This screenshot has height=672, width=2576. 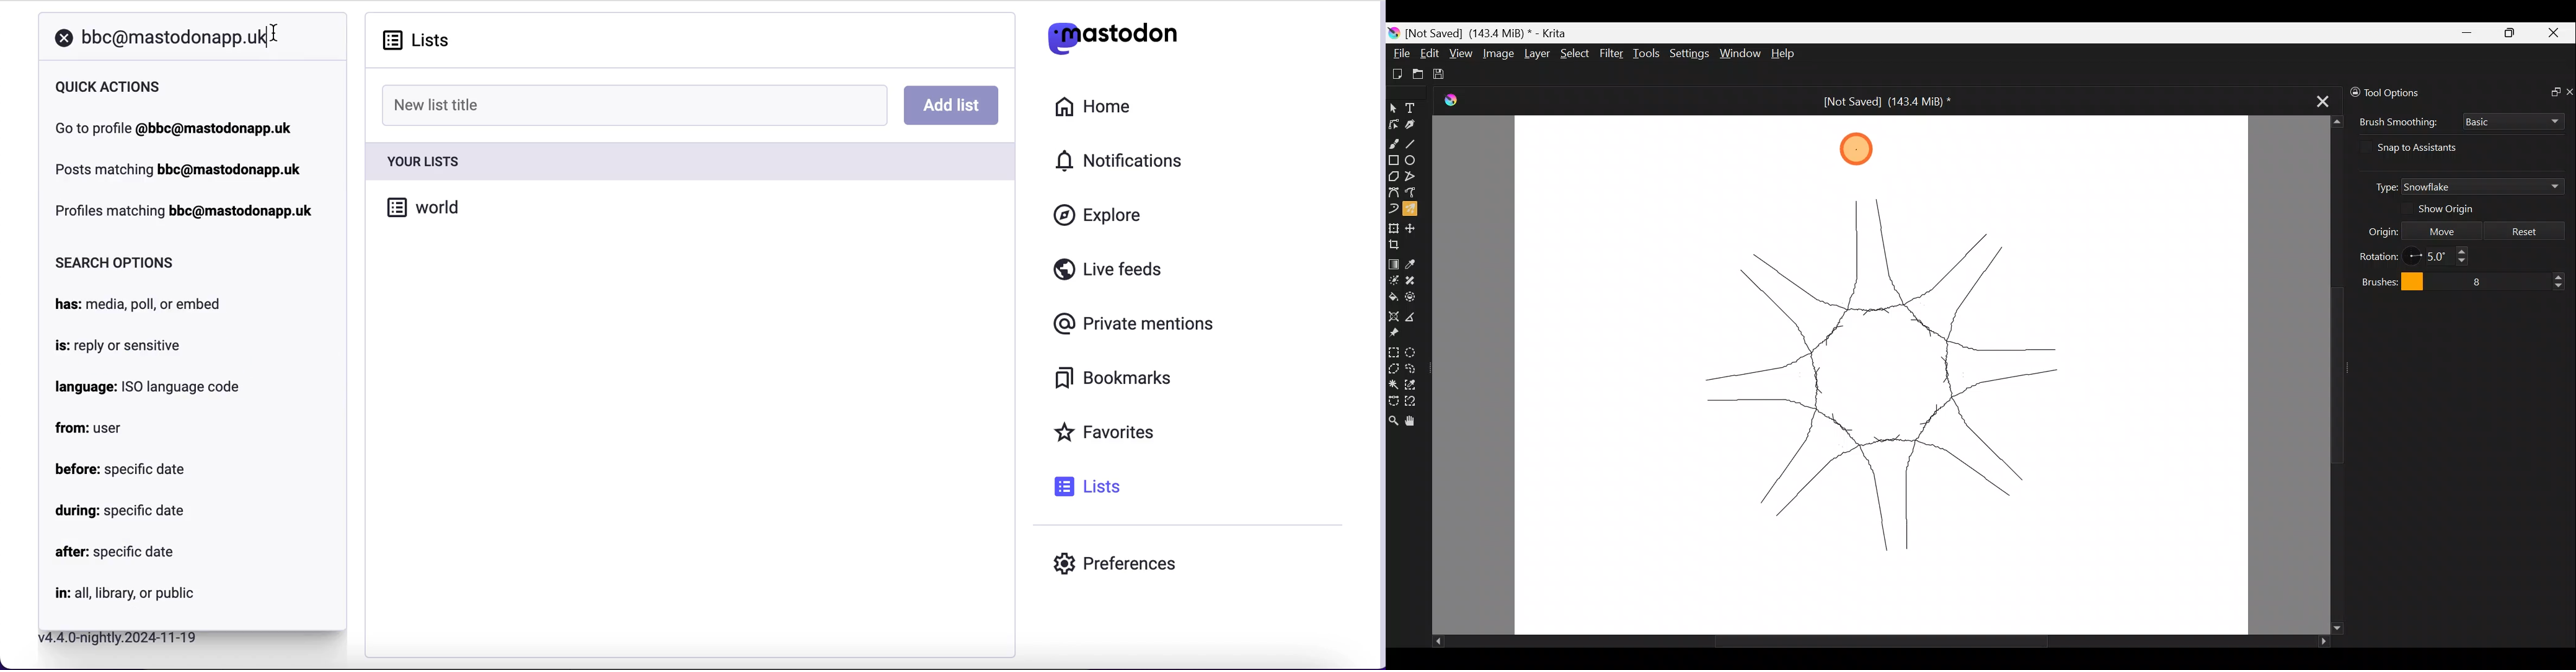 What do you see at coordinates (177, 168) in the screenshot?
I see `post matching` at bounding box center [177, 168].